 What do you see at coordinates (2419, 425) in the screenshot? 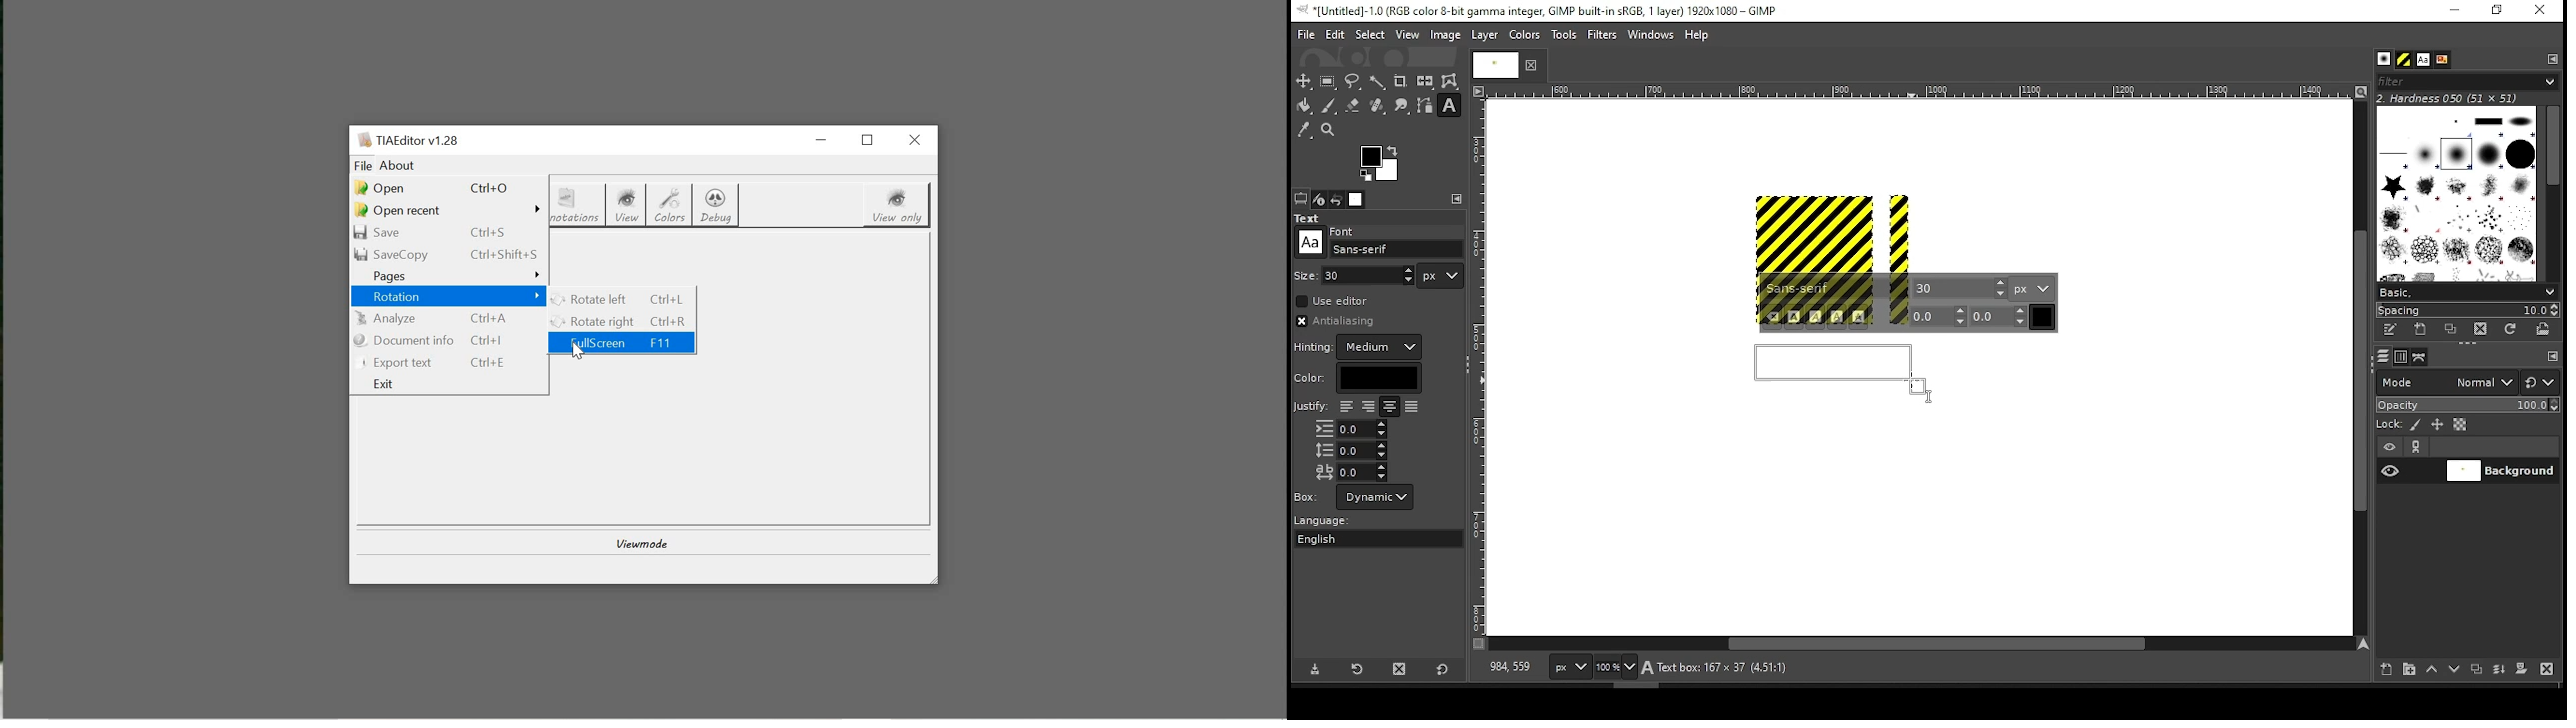
I see `lock pixels` at bounding box center [2419, 425].